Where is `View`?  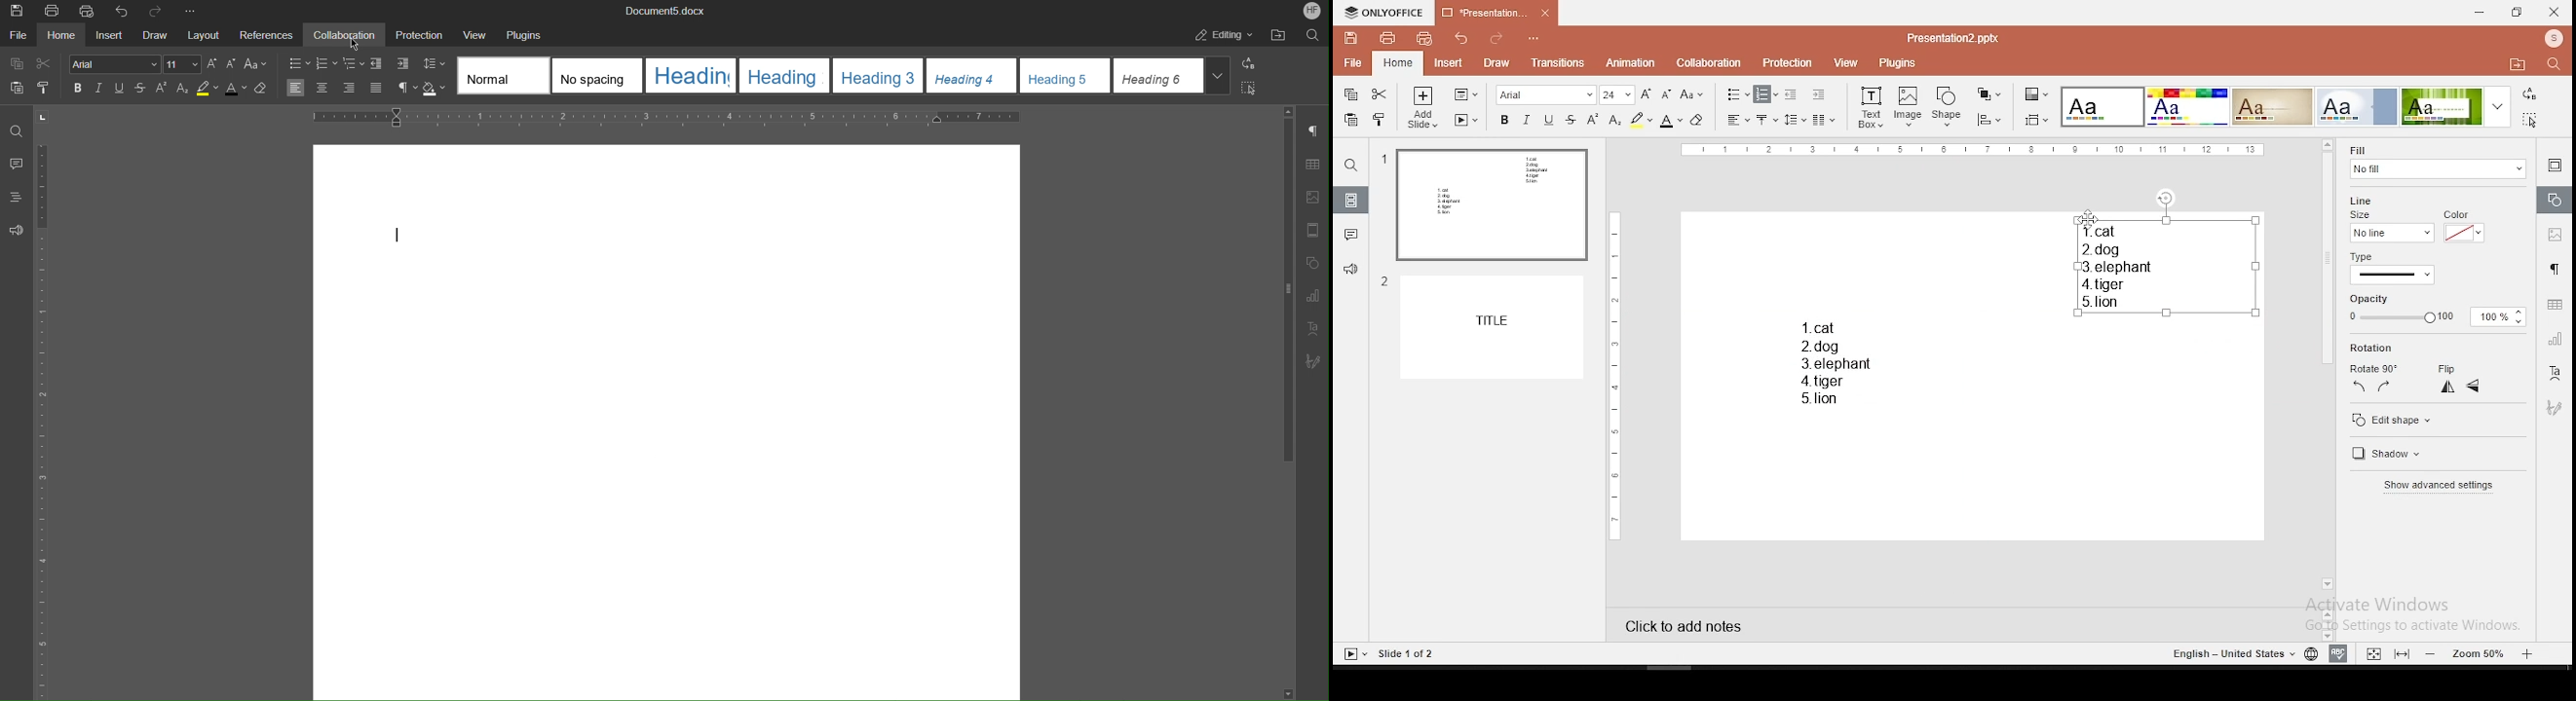
View is located at coordinates (479, 37).